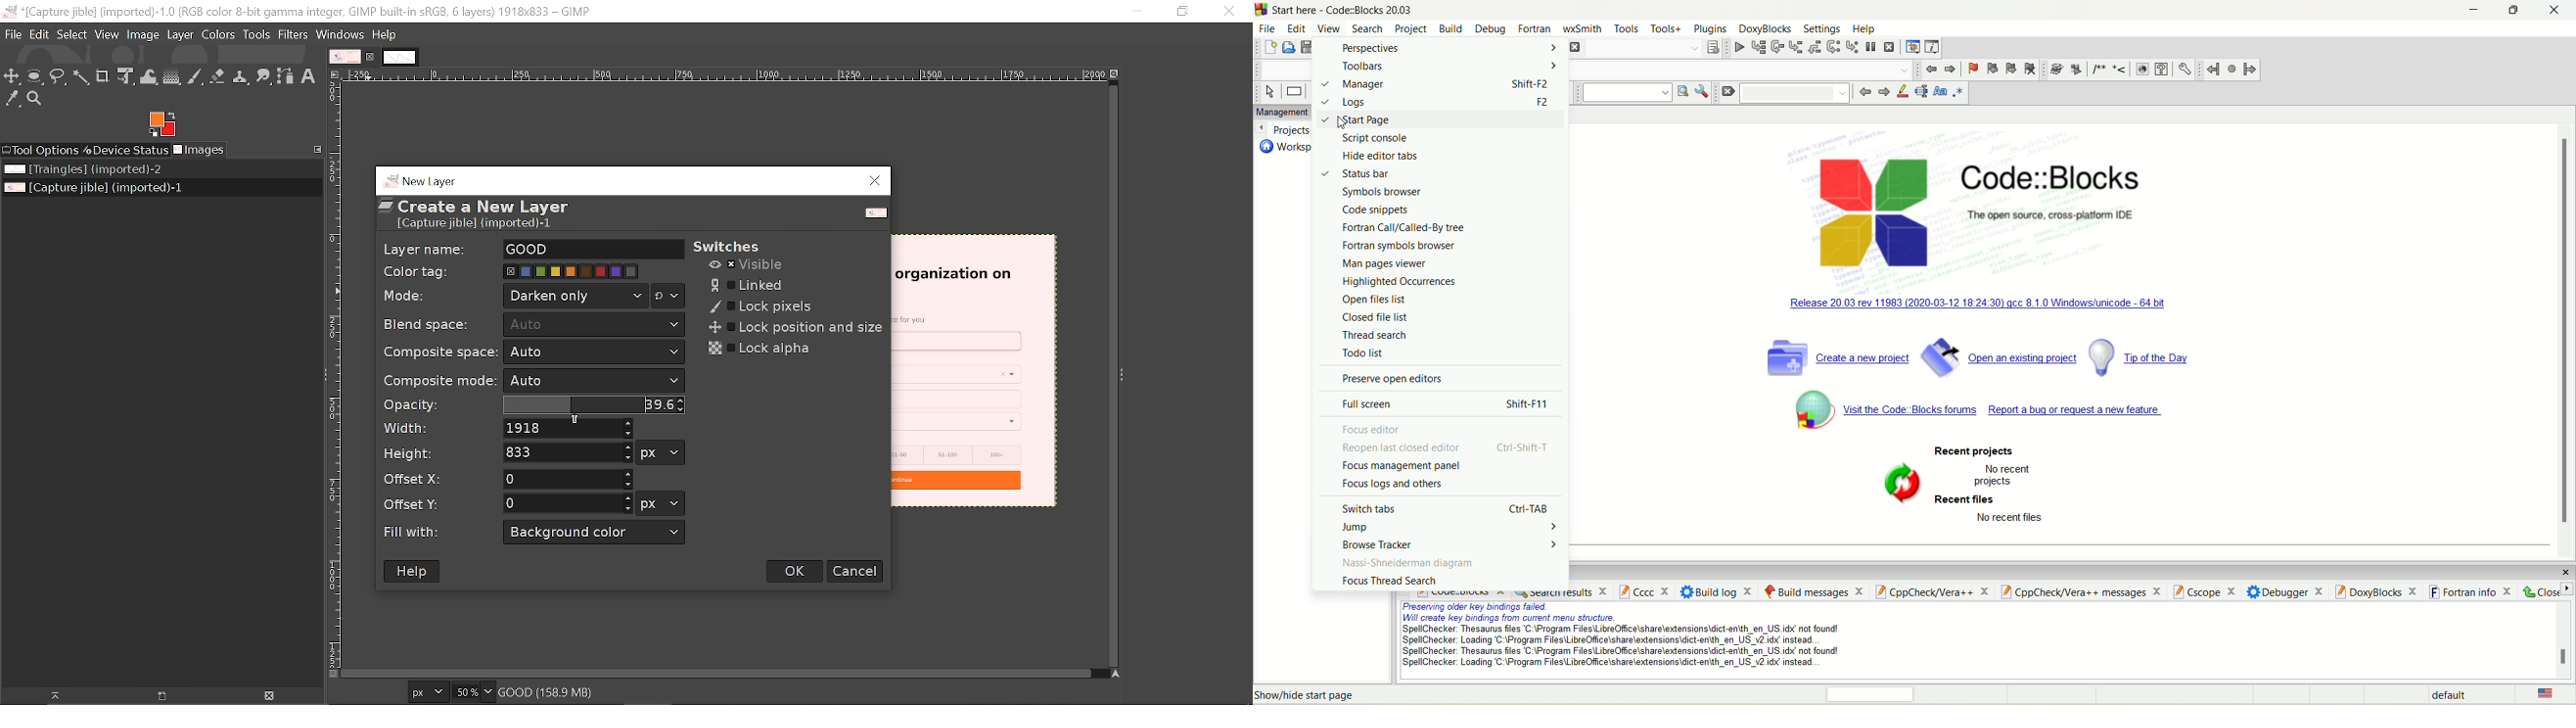 This screenshot has height=728, width=2576. Describe the element at coordinates (593, 353) in the screenshot. I see `Composite space` at that location.